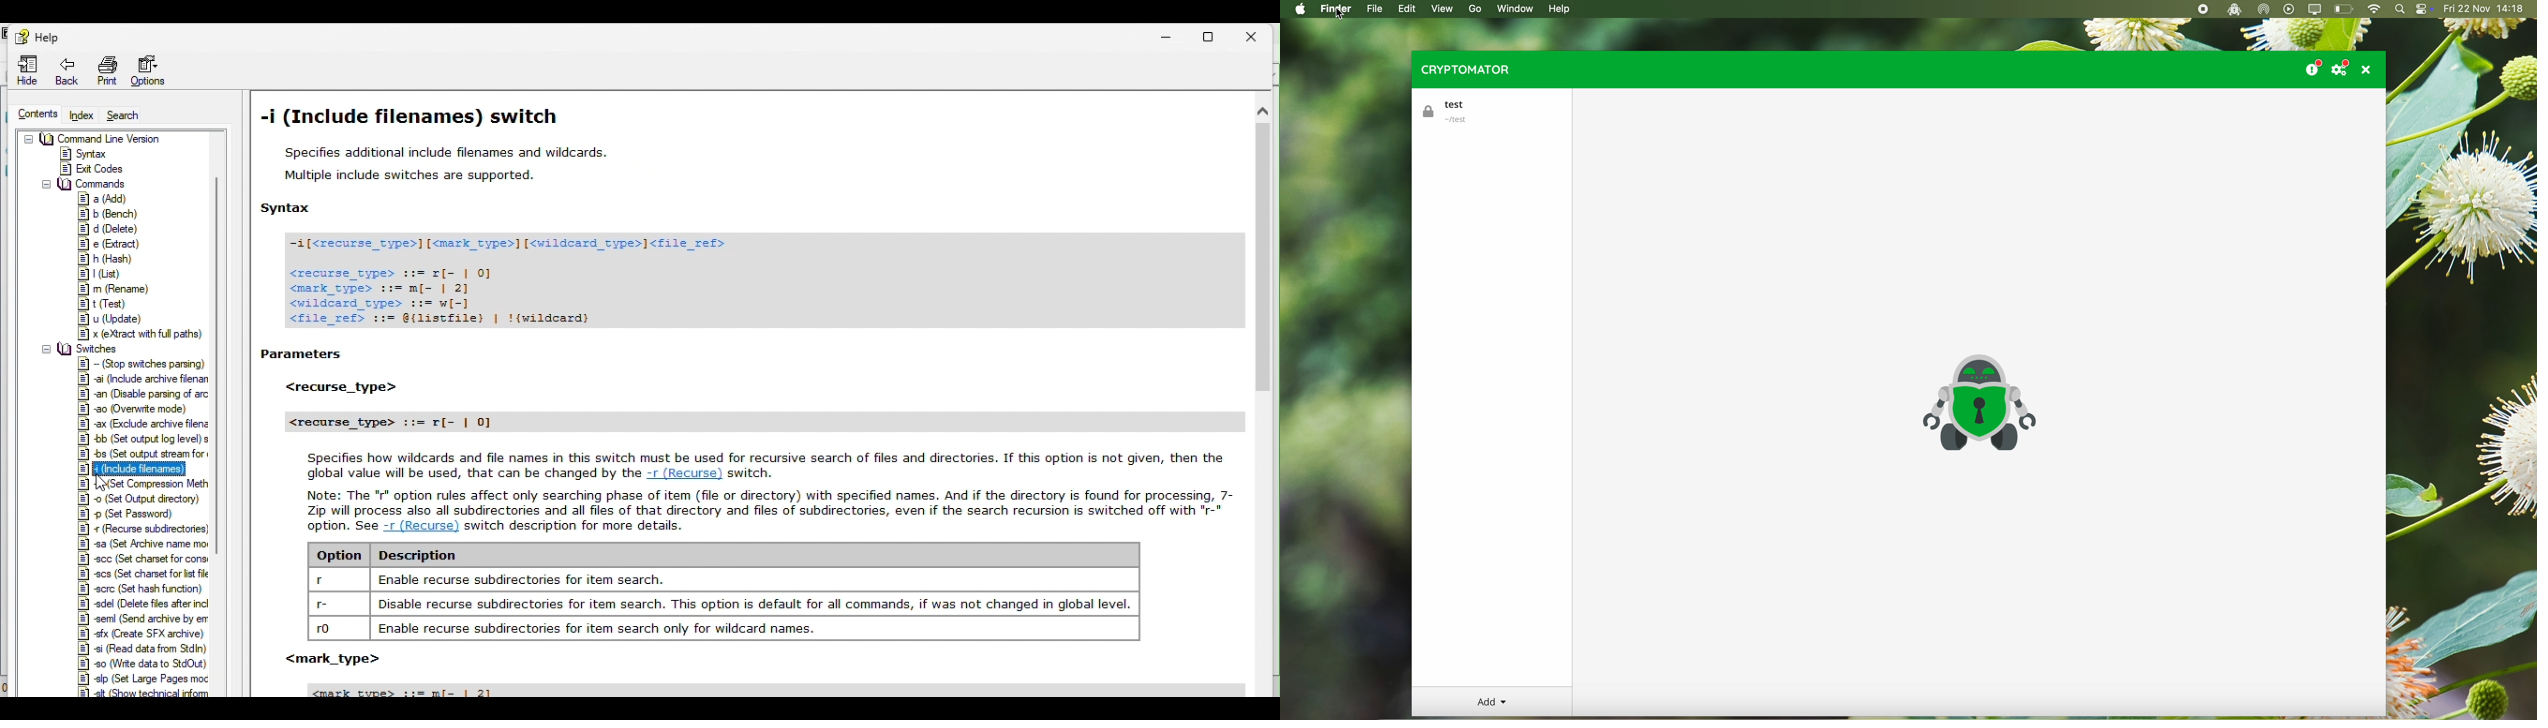 Image resolution: width=2548 pixels, height=728 pixels. What do you see at coordinates (146, 379) in the screenshot?
I see `Include archive file name` at bounding box center [146, 379].